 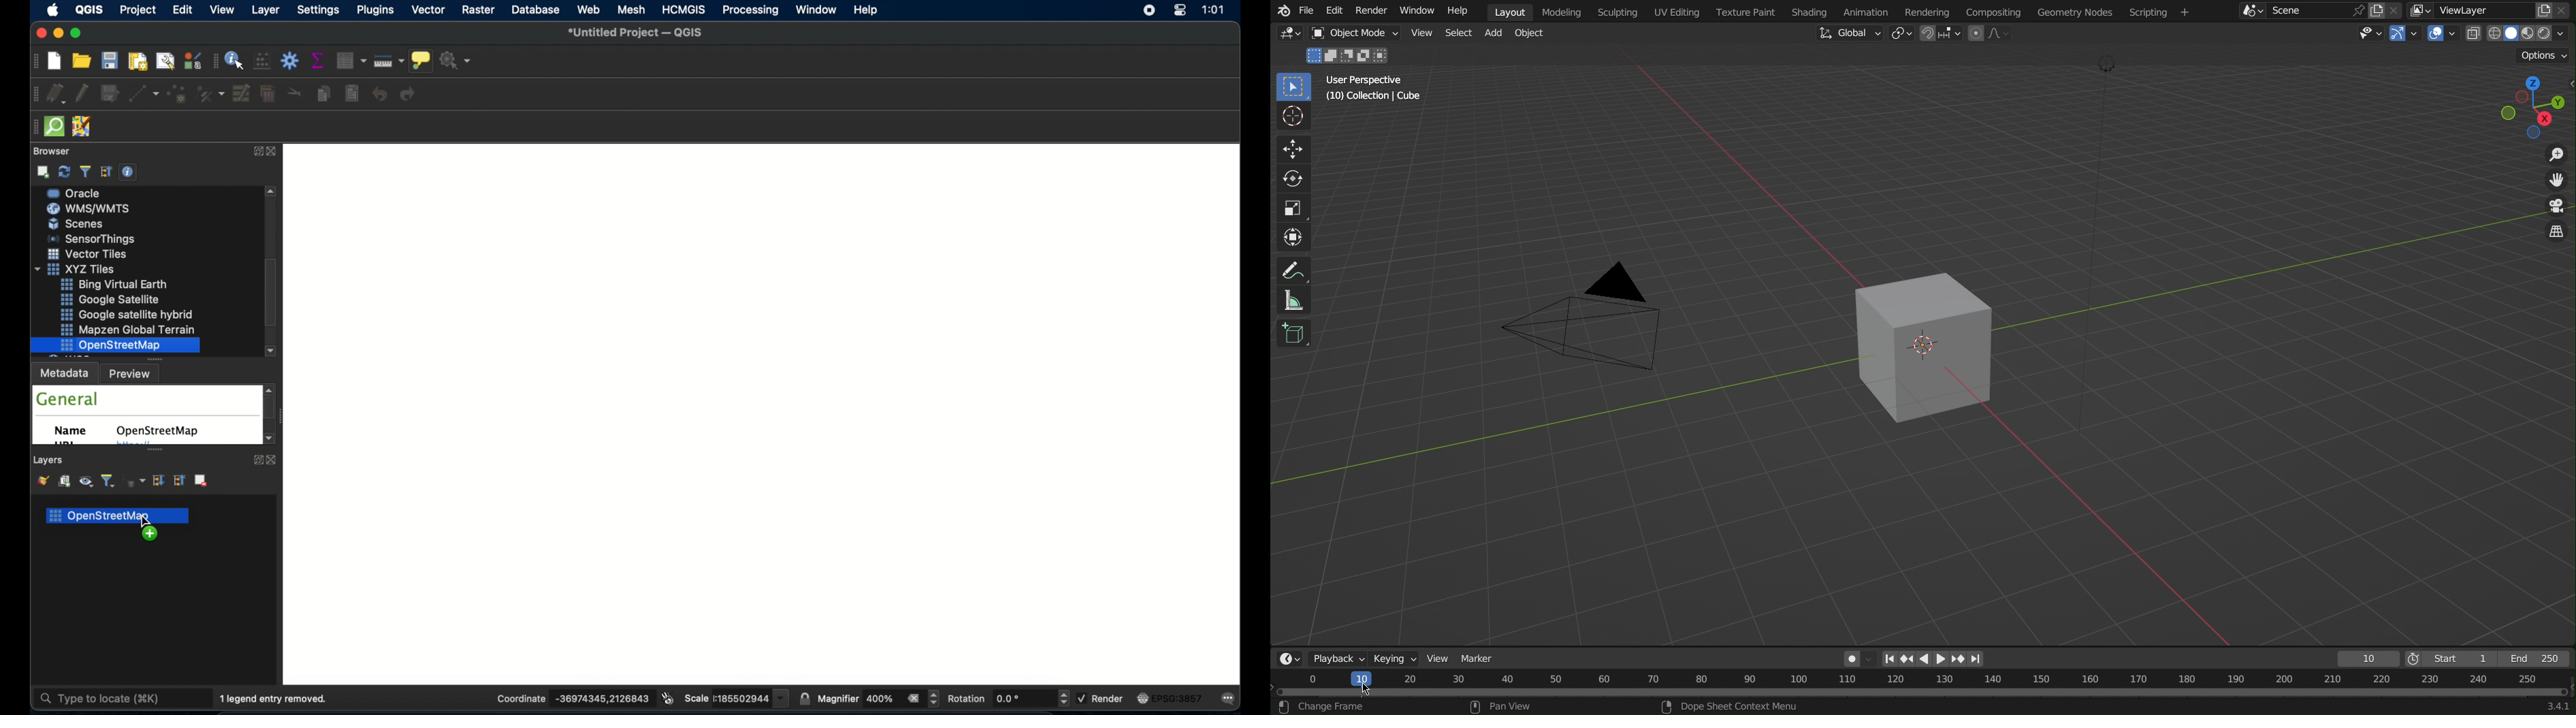 I want to click on delete selected, so click(x=269, y=95).